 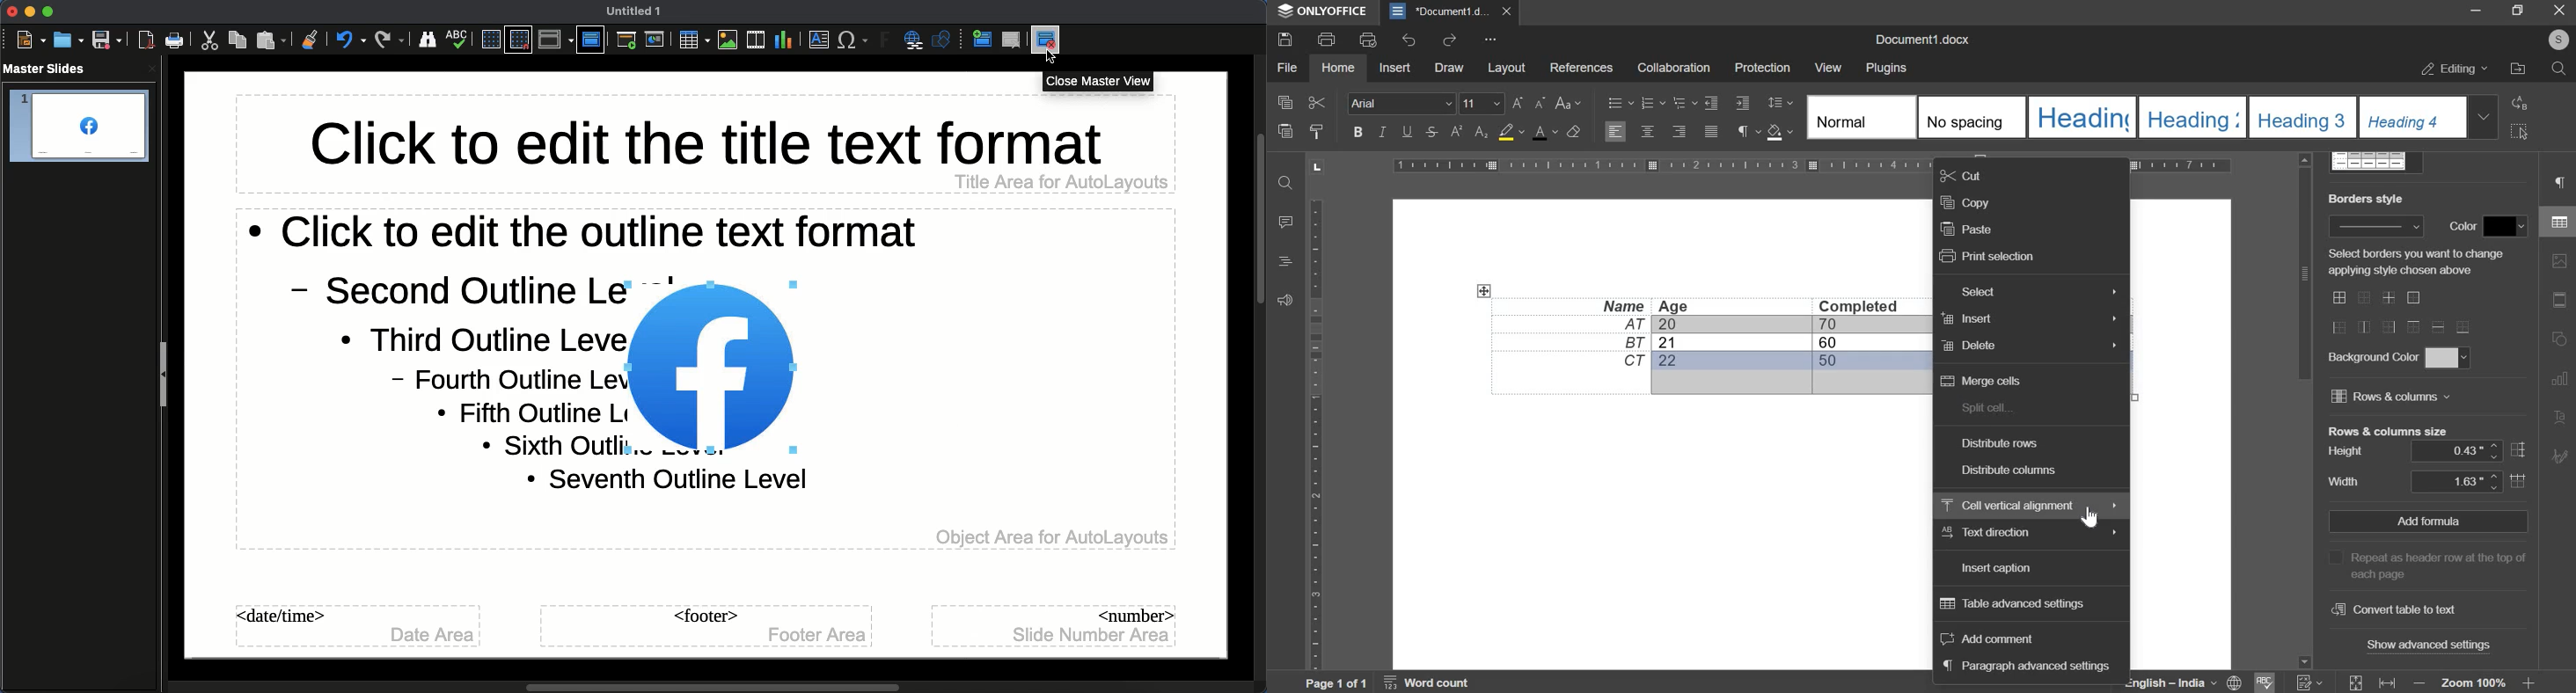 What do you see at coordinates (594, 35) in the screenshot?
I see `Master slide` at bounding box center [594, 35].